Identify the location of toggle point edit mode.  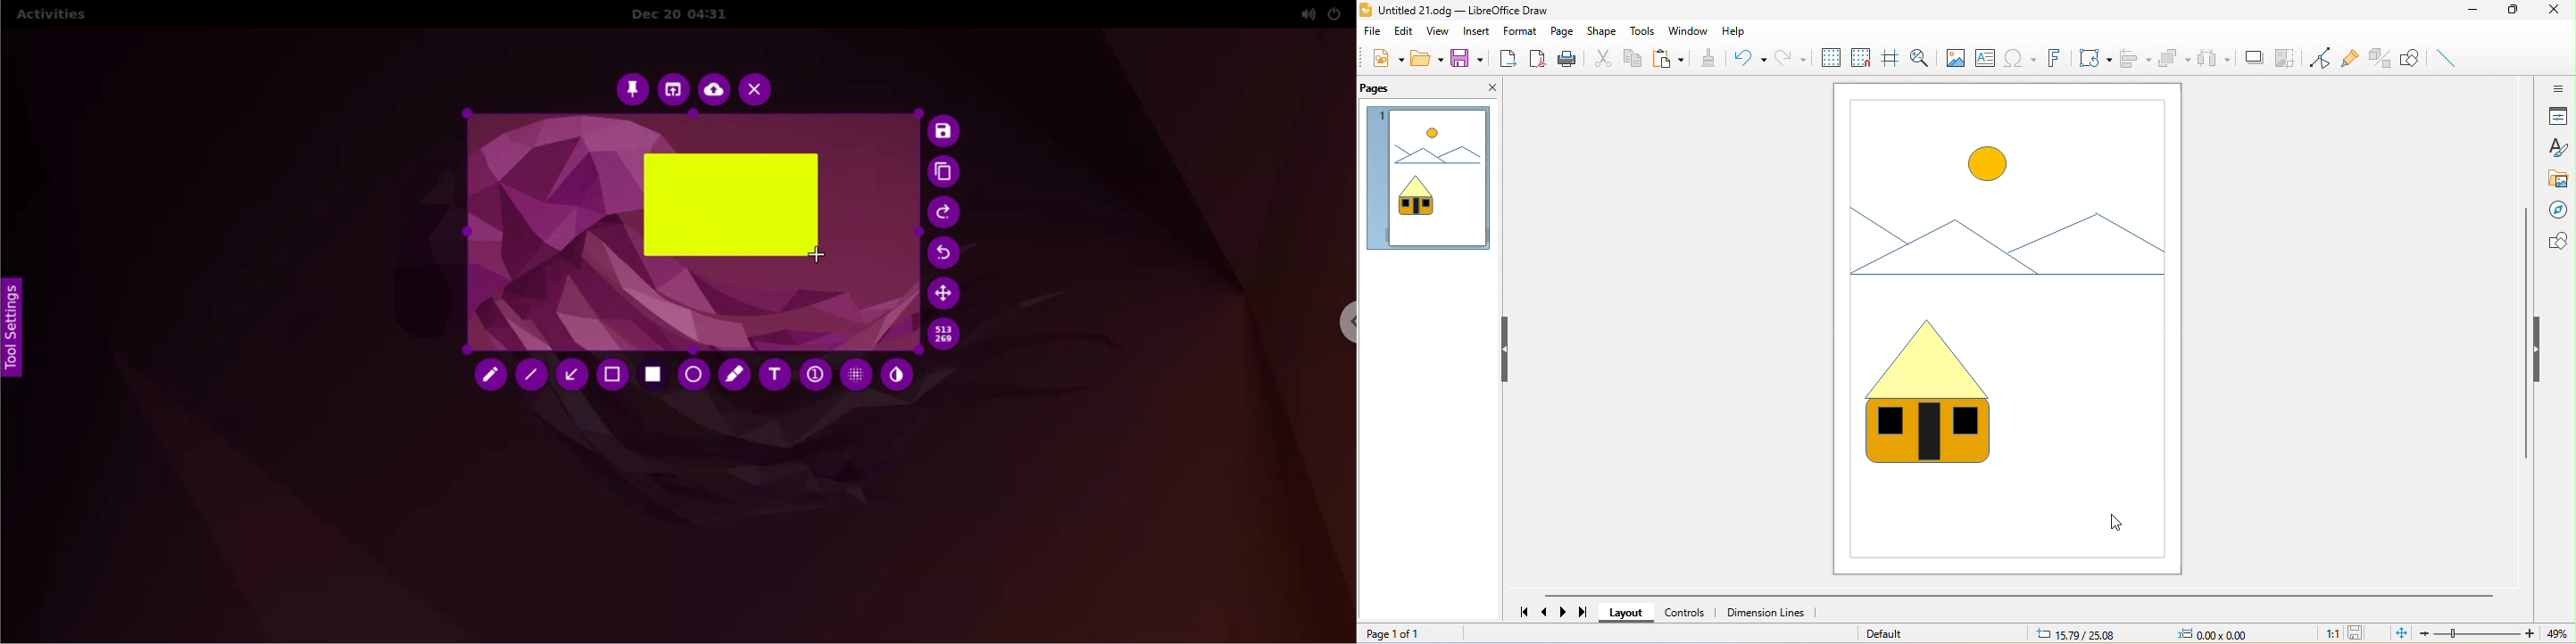
(2323, 58).